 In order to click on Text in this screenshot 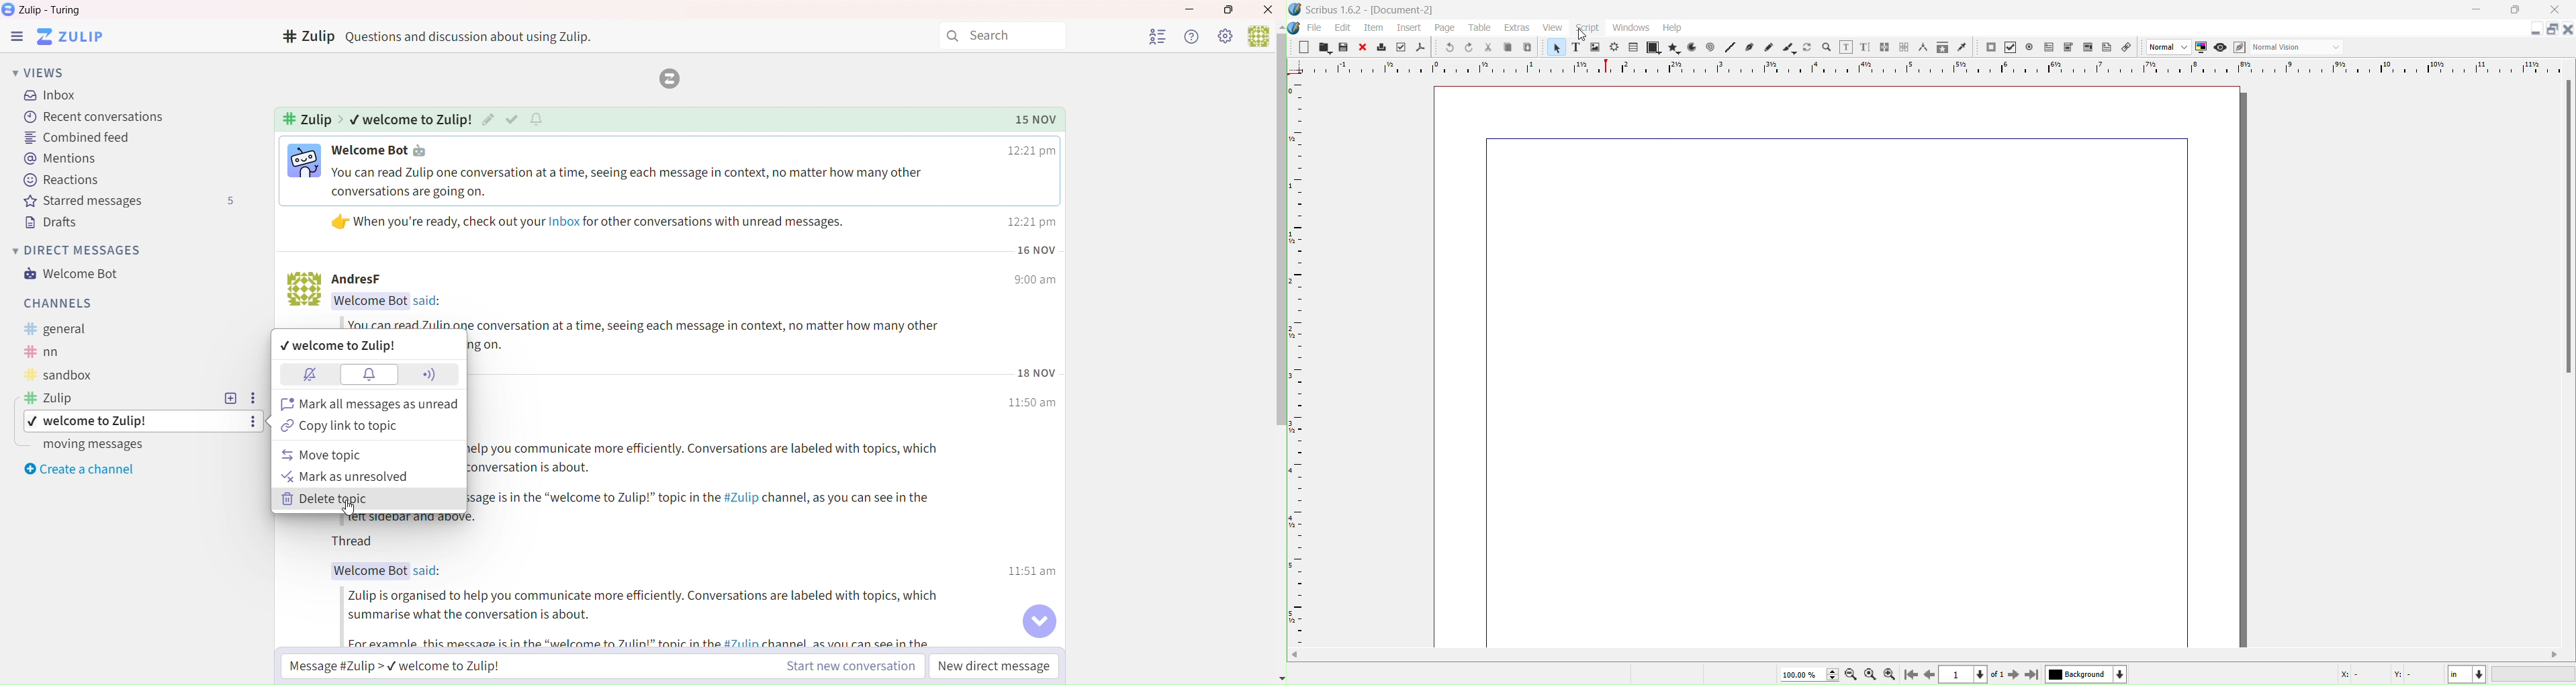, I will do `click(706, 336)`.